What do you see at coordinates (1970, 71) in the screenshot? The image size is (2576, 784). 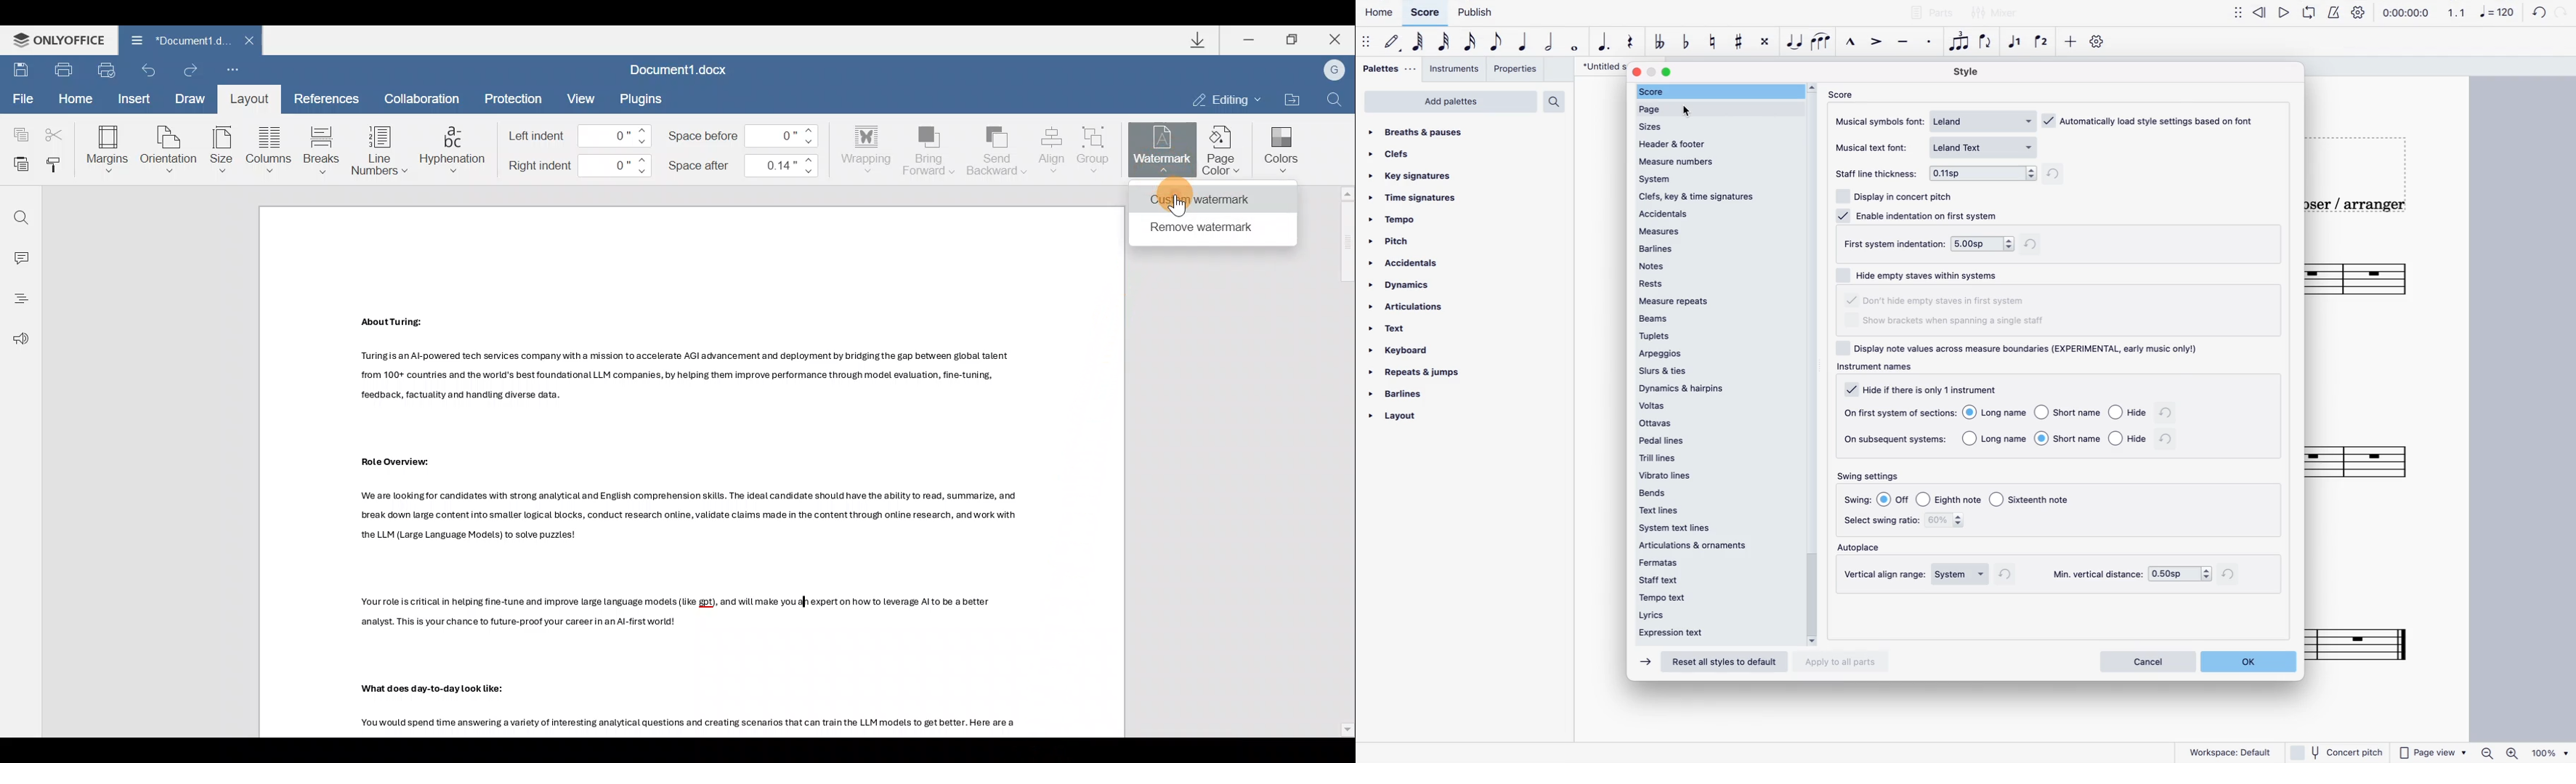 I see `style` at bounding box center [1970, 71].